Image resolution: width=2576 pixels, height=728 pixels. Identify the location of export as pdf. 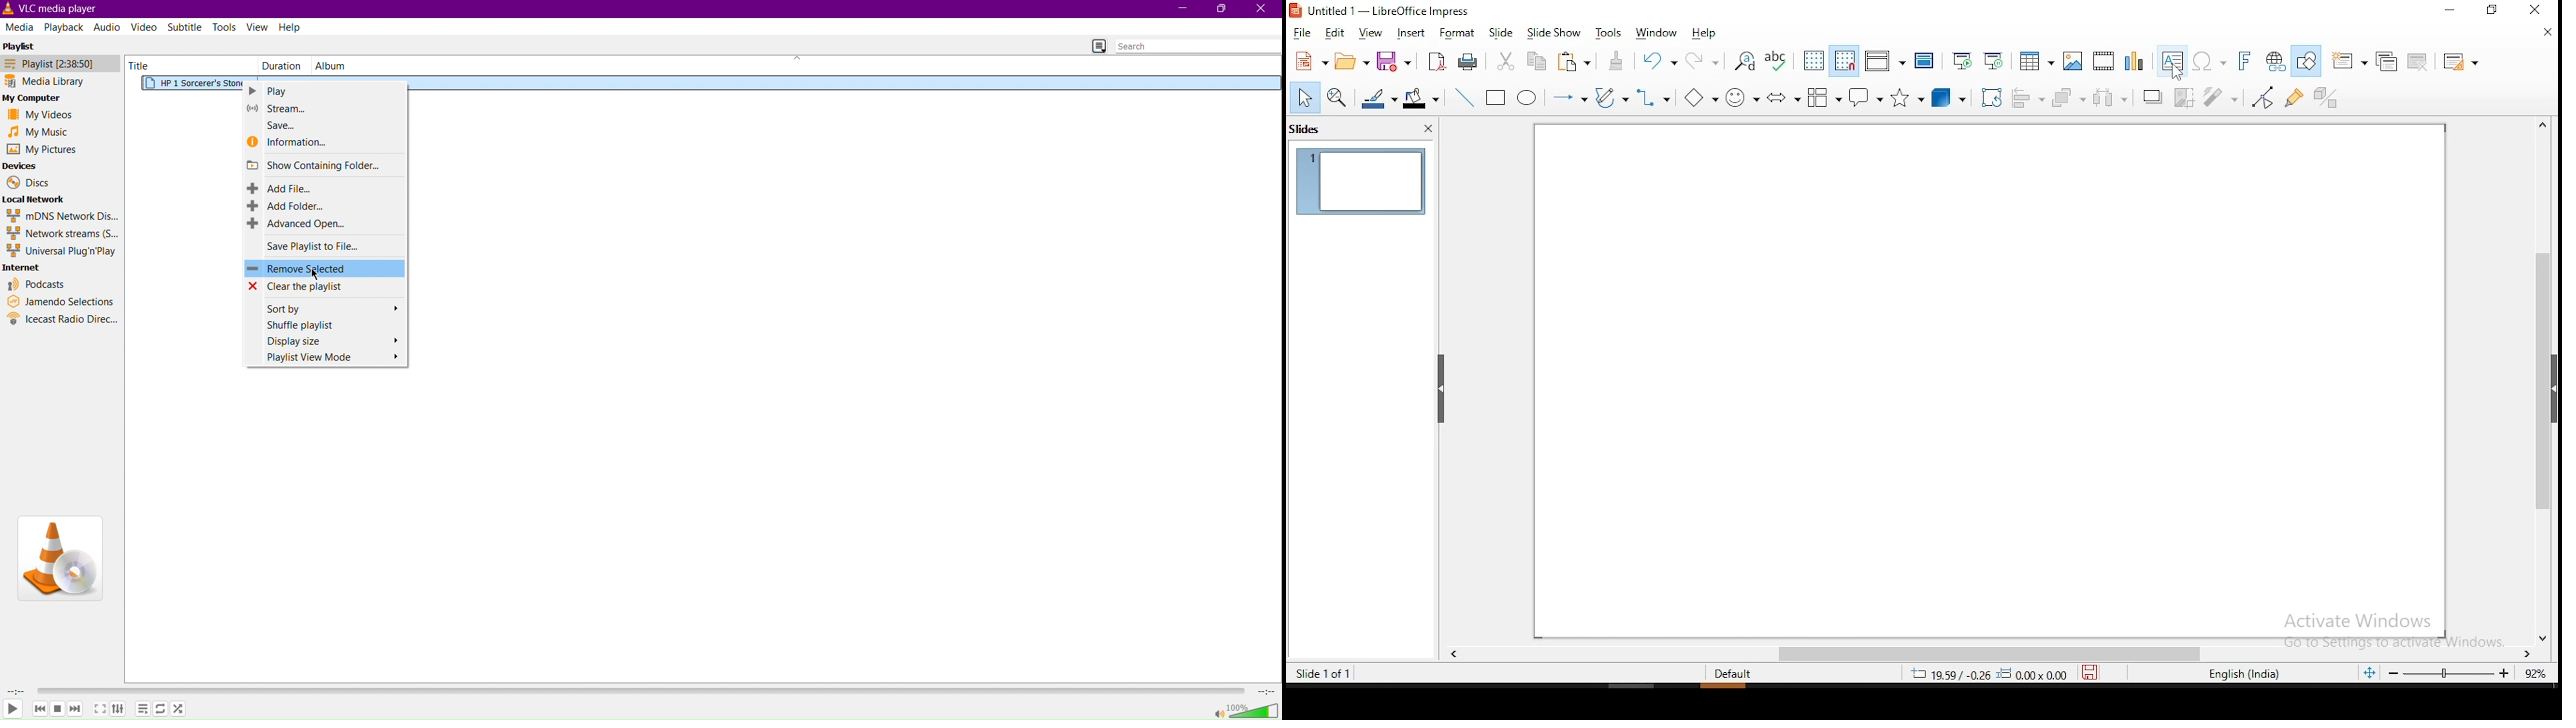
(1437, 61).